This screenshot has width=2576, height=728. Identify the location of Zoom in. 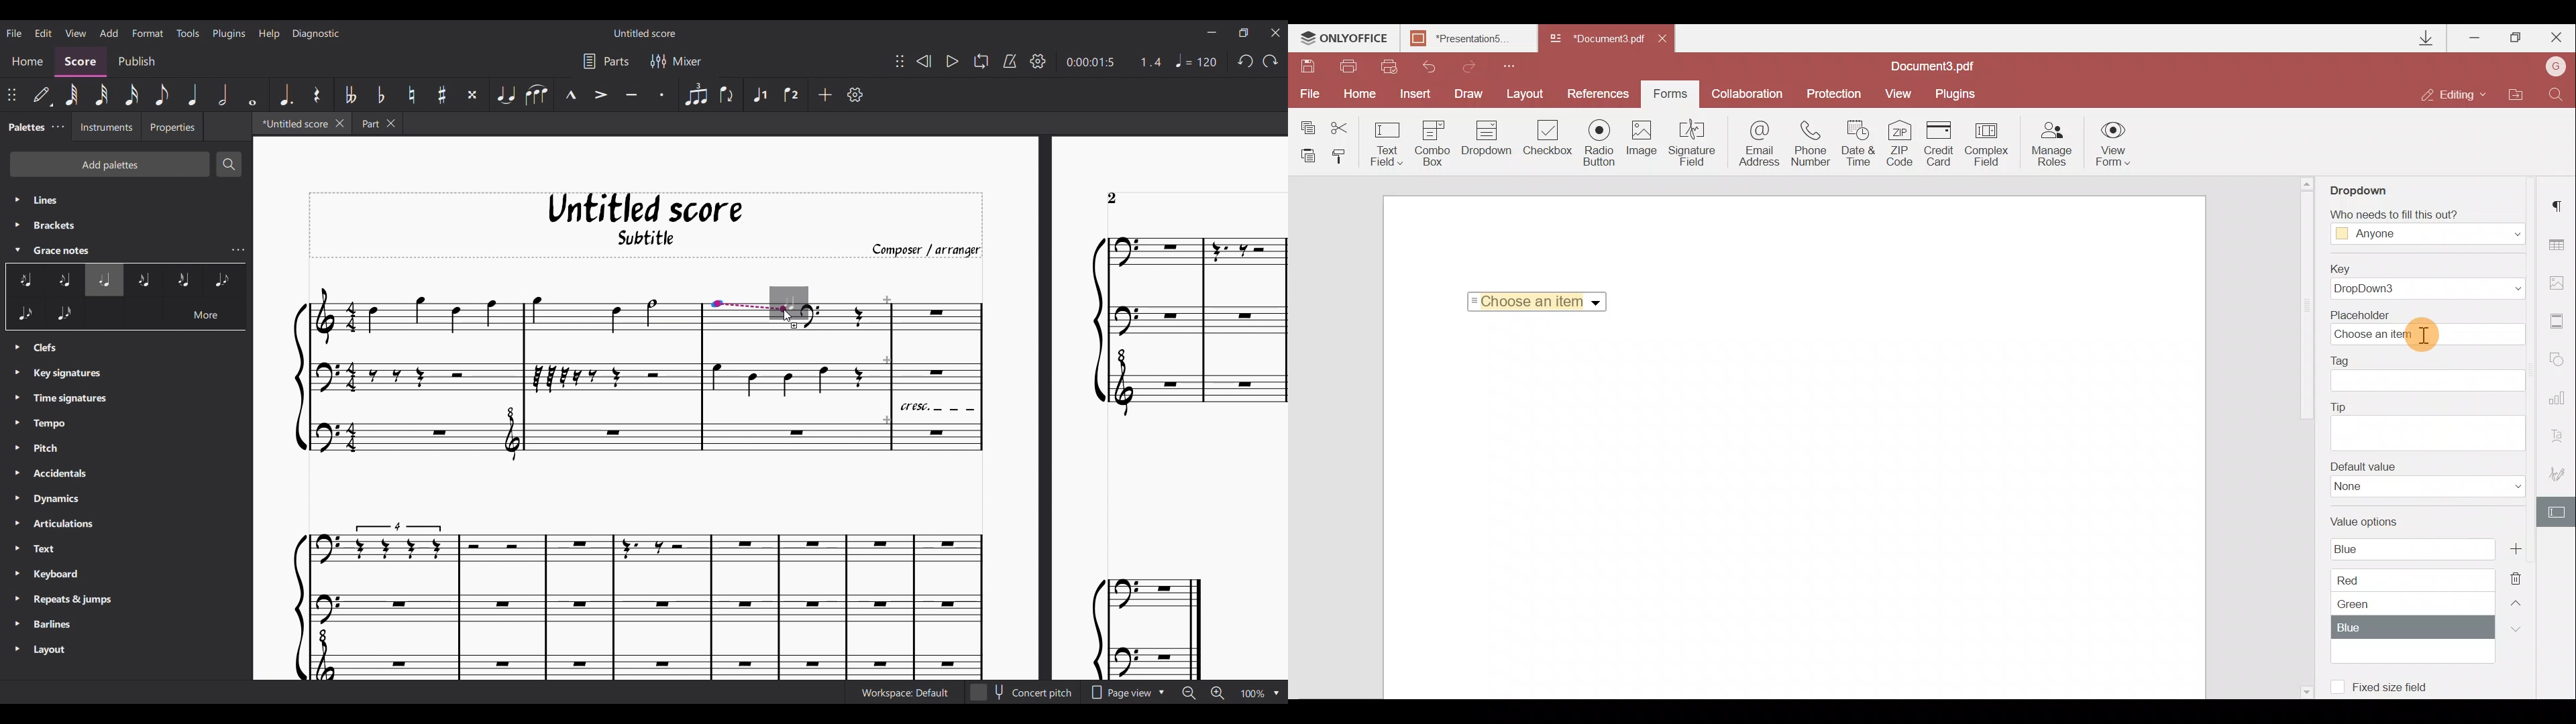
(1218, 693).